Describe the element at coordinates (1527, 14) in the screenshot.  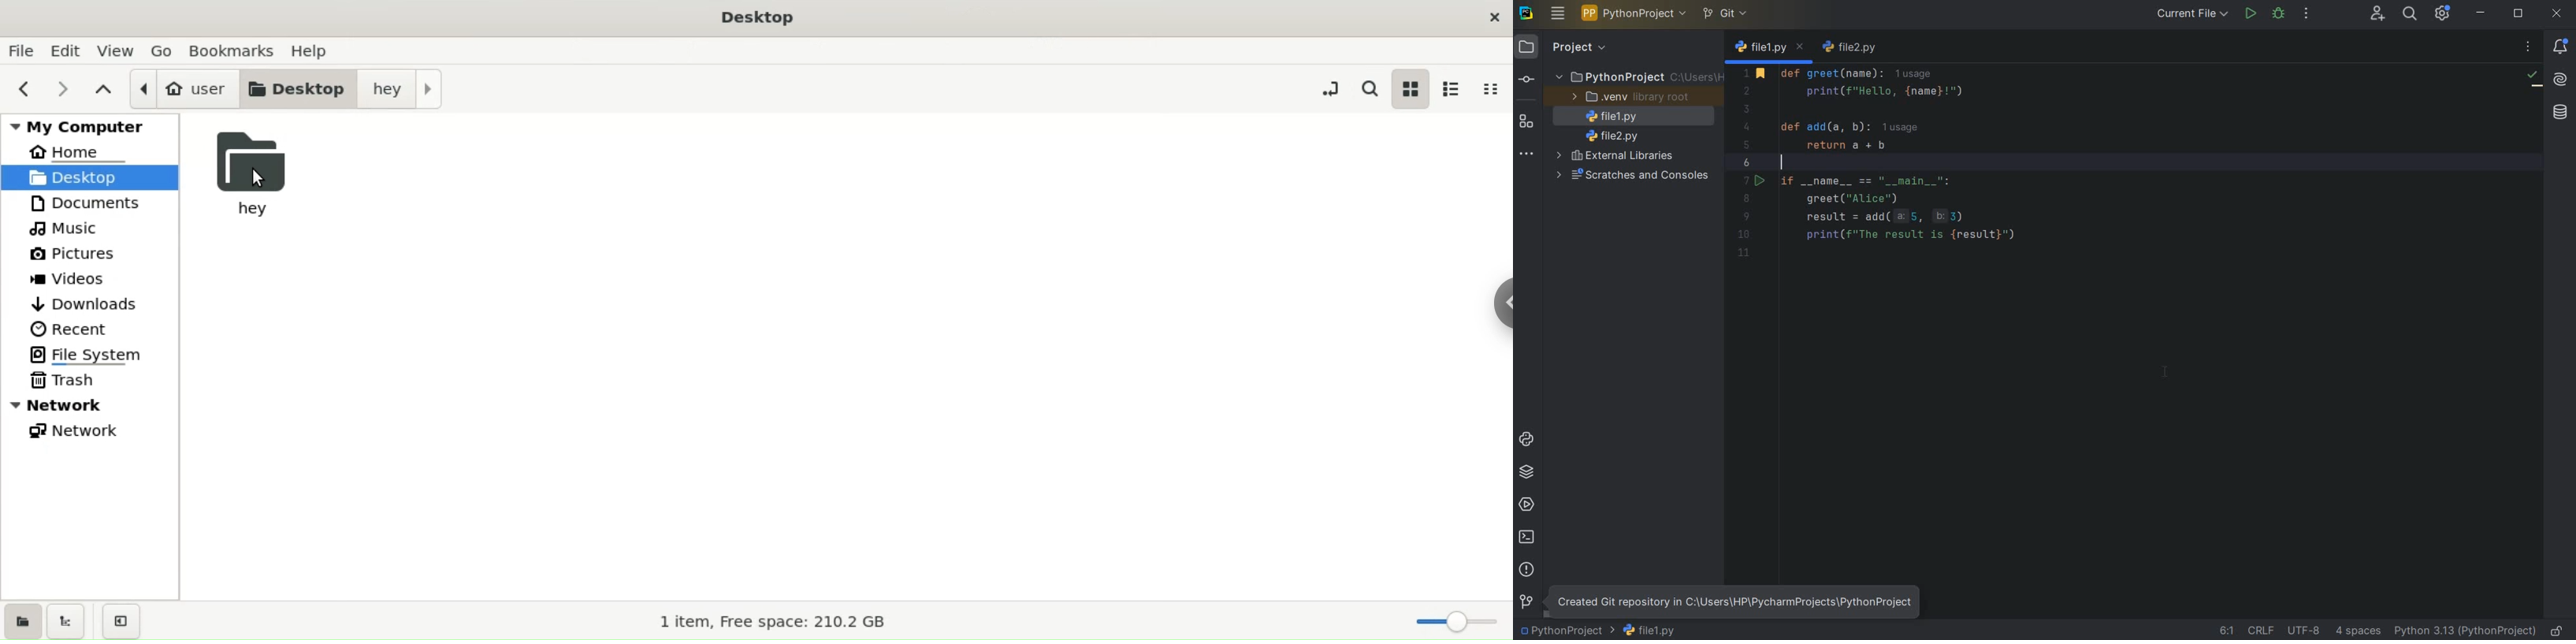
I see `system logo` at that location.